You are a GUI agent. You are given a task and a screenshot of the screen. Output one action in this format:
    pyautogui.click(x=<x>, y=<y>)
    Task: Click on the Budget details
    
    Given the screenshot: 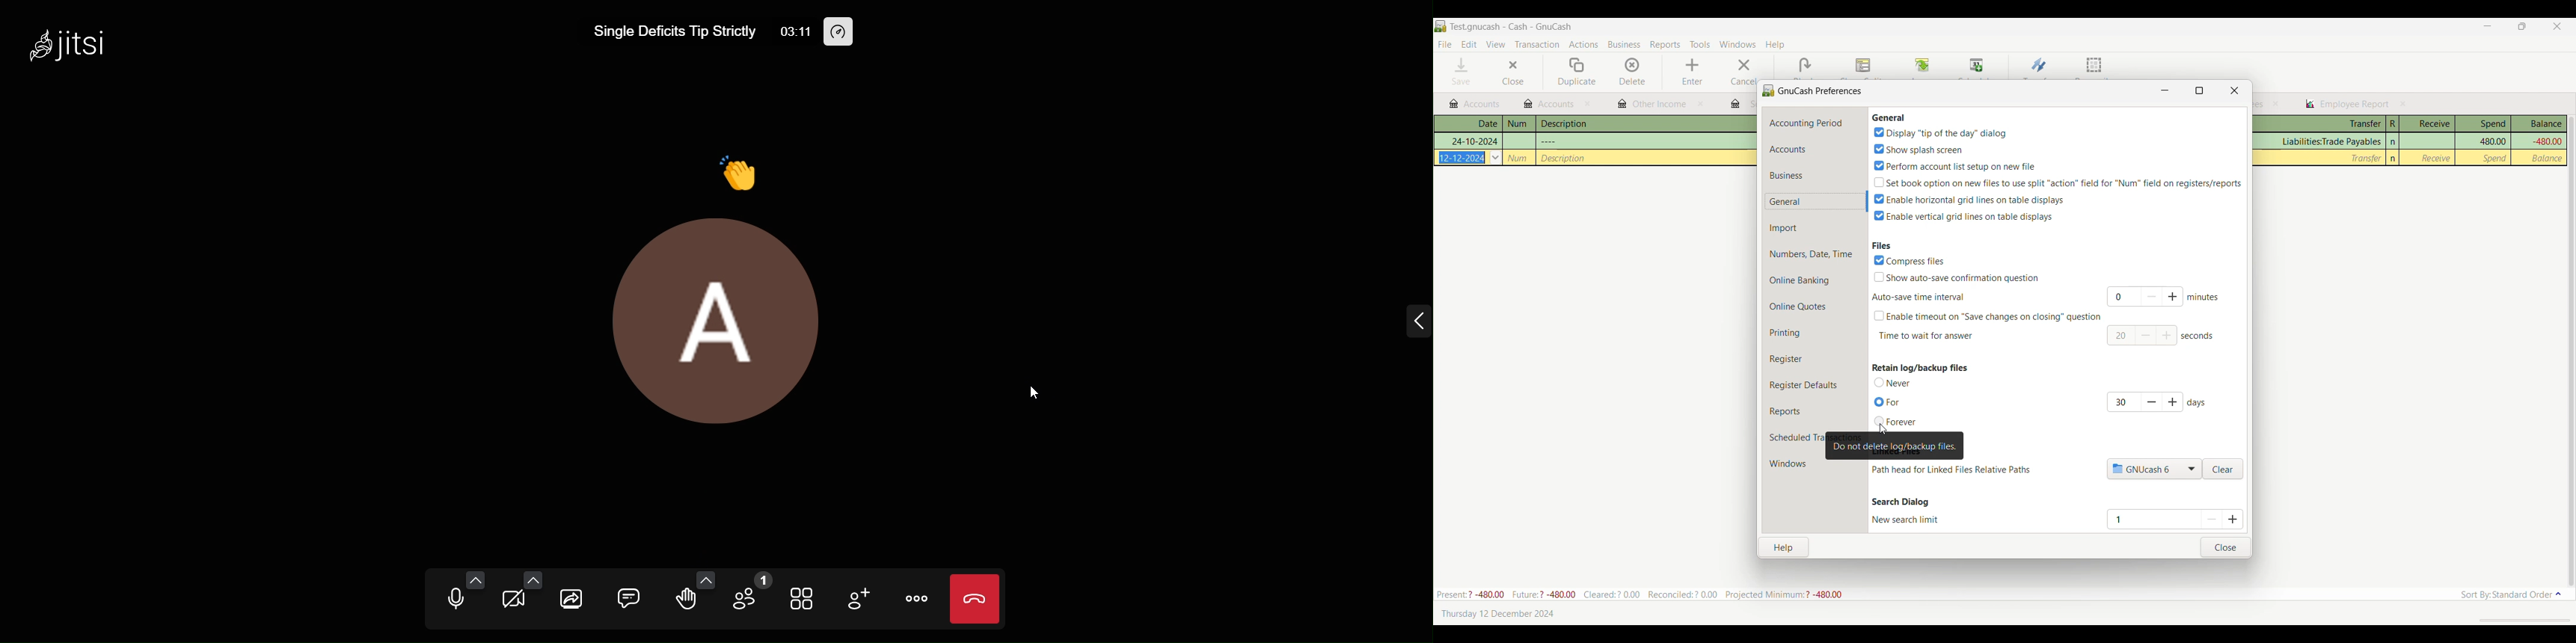 What is the action you would take?
    pyautogui.click(x=1639, y=594)
    